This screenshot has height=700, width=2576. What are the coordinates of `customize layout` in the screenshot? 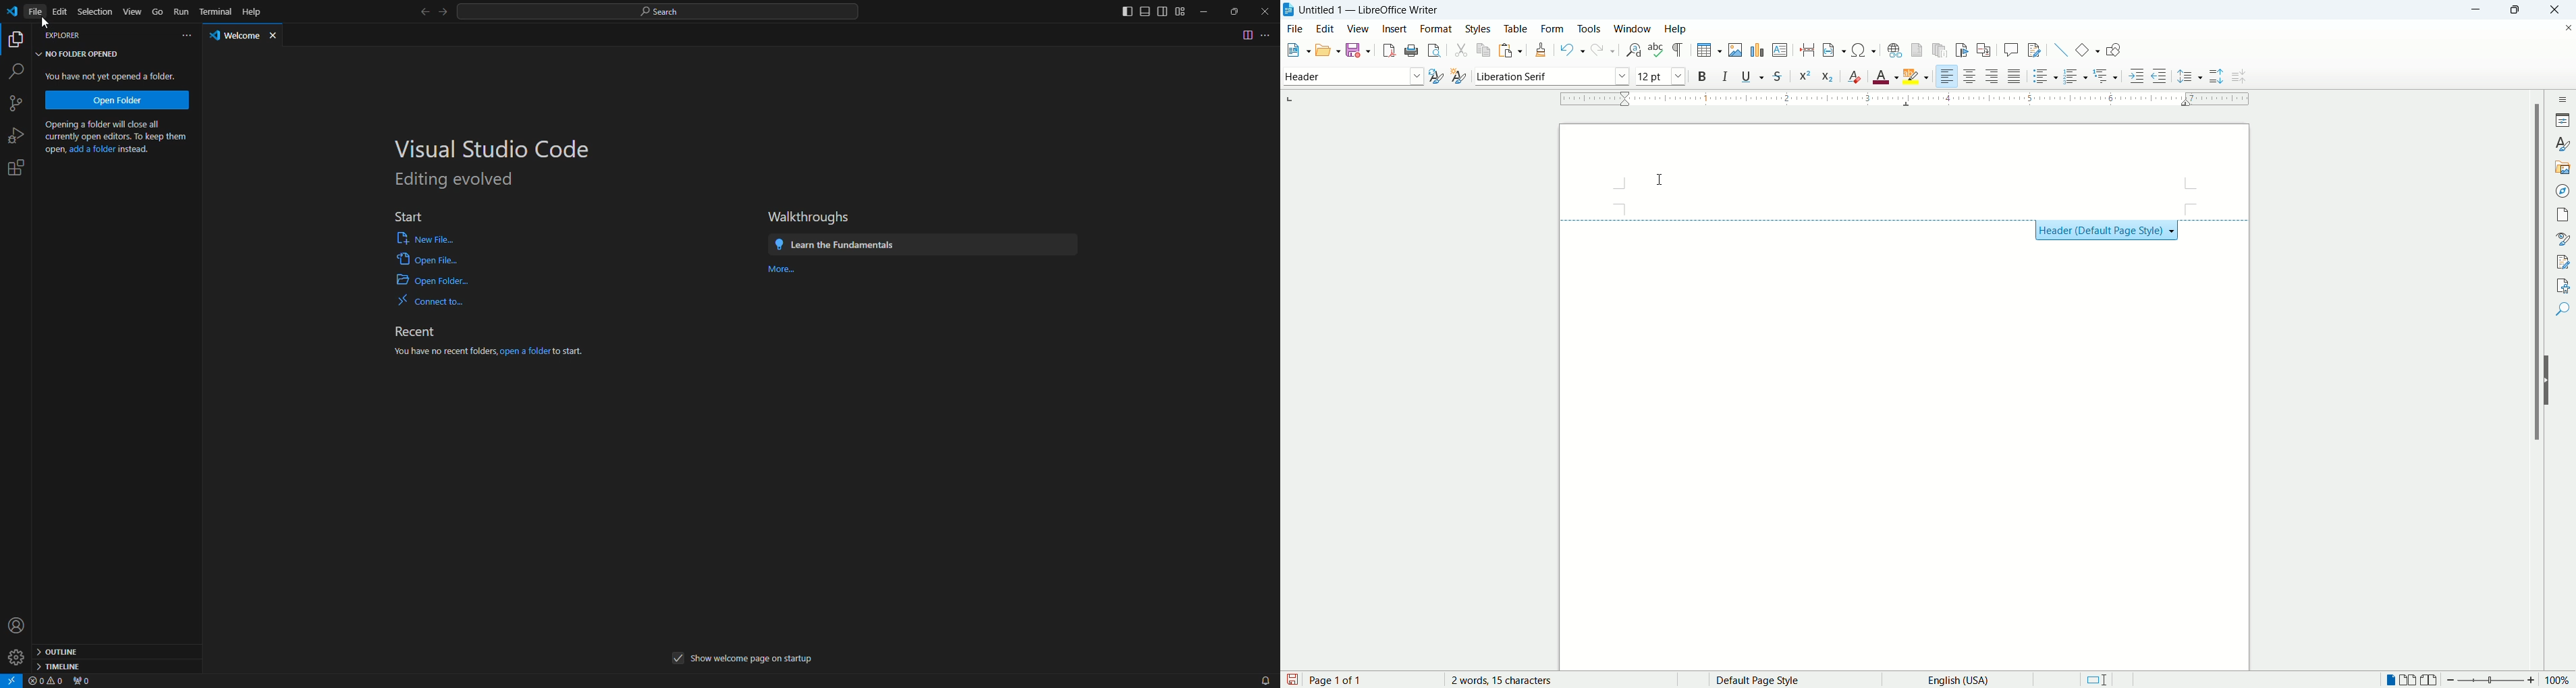 It's located at (1182, 11).